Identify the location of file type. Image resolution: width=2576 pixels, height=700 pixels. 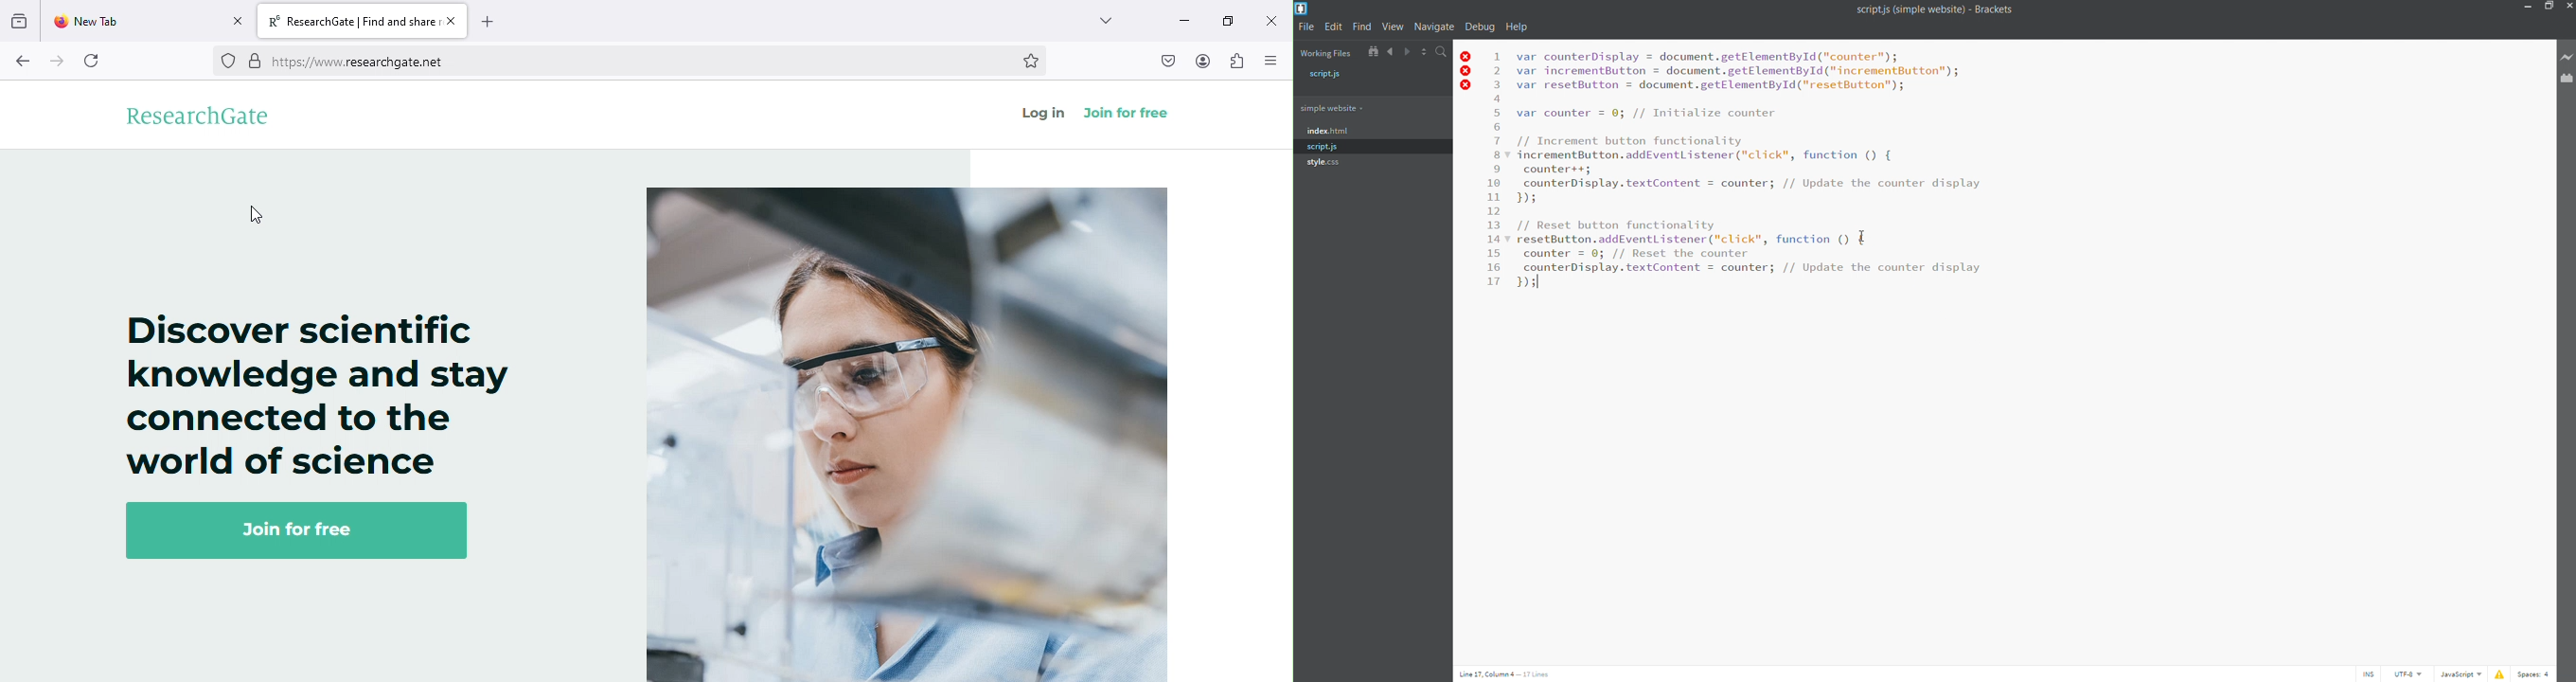
(2461, 675).